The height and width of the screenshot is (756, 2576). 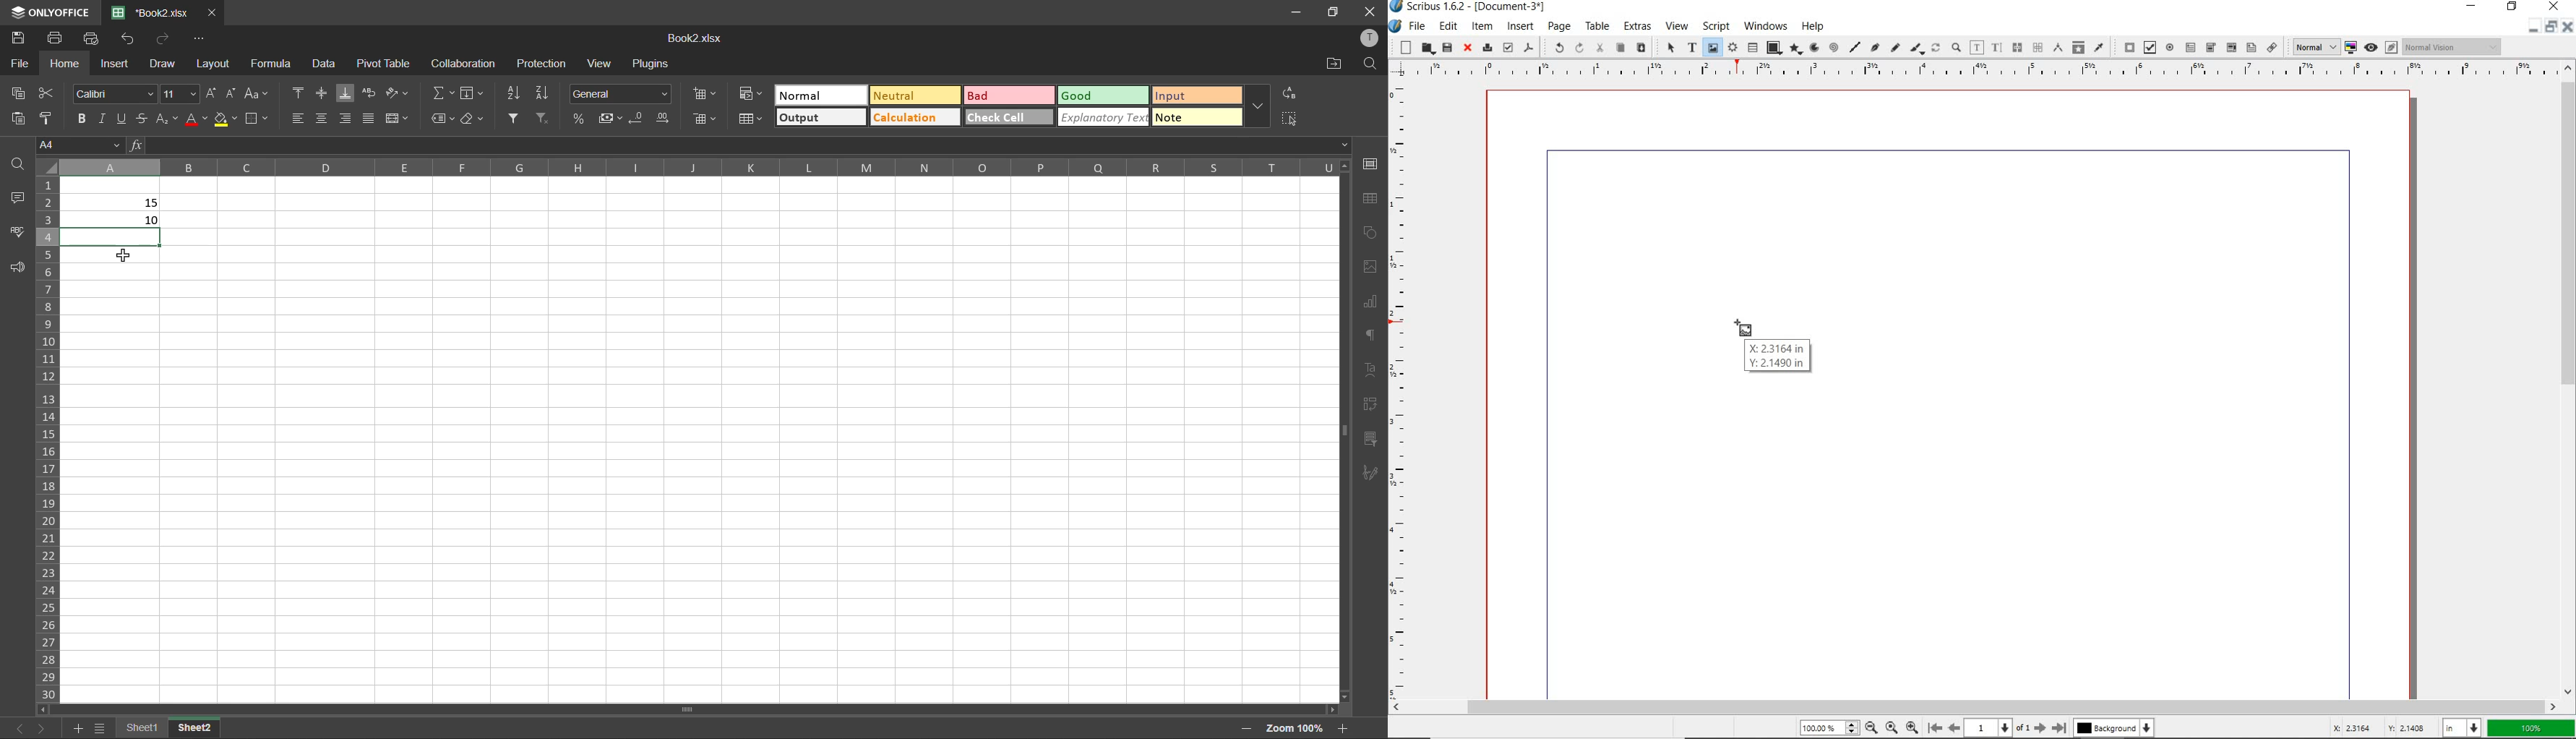 What do you see at coordinates (2569, 379) in the screenshot?
I see `SCROLLBAR` at bounding box center [2569, 379].